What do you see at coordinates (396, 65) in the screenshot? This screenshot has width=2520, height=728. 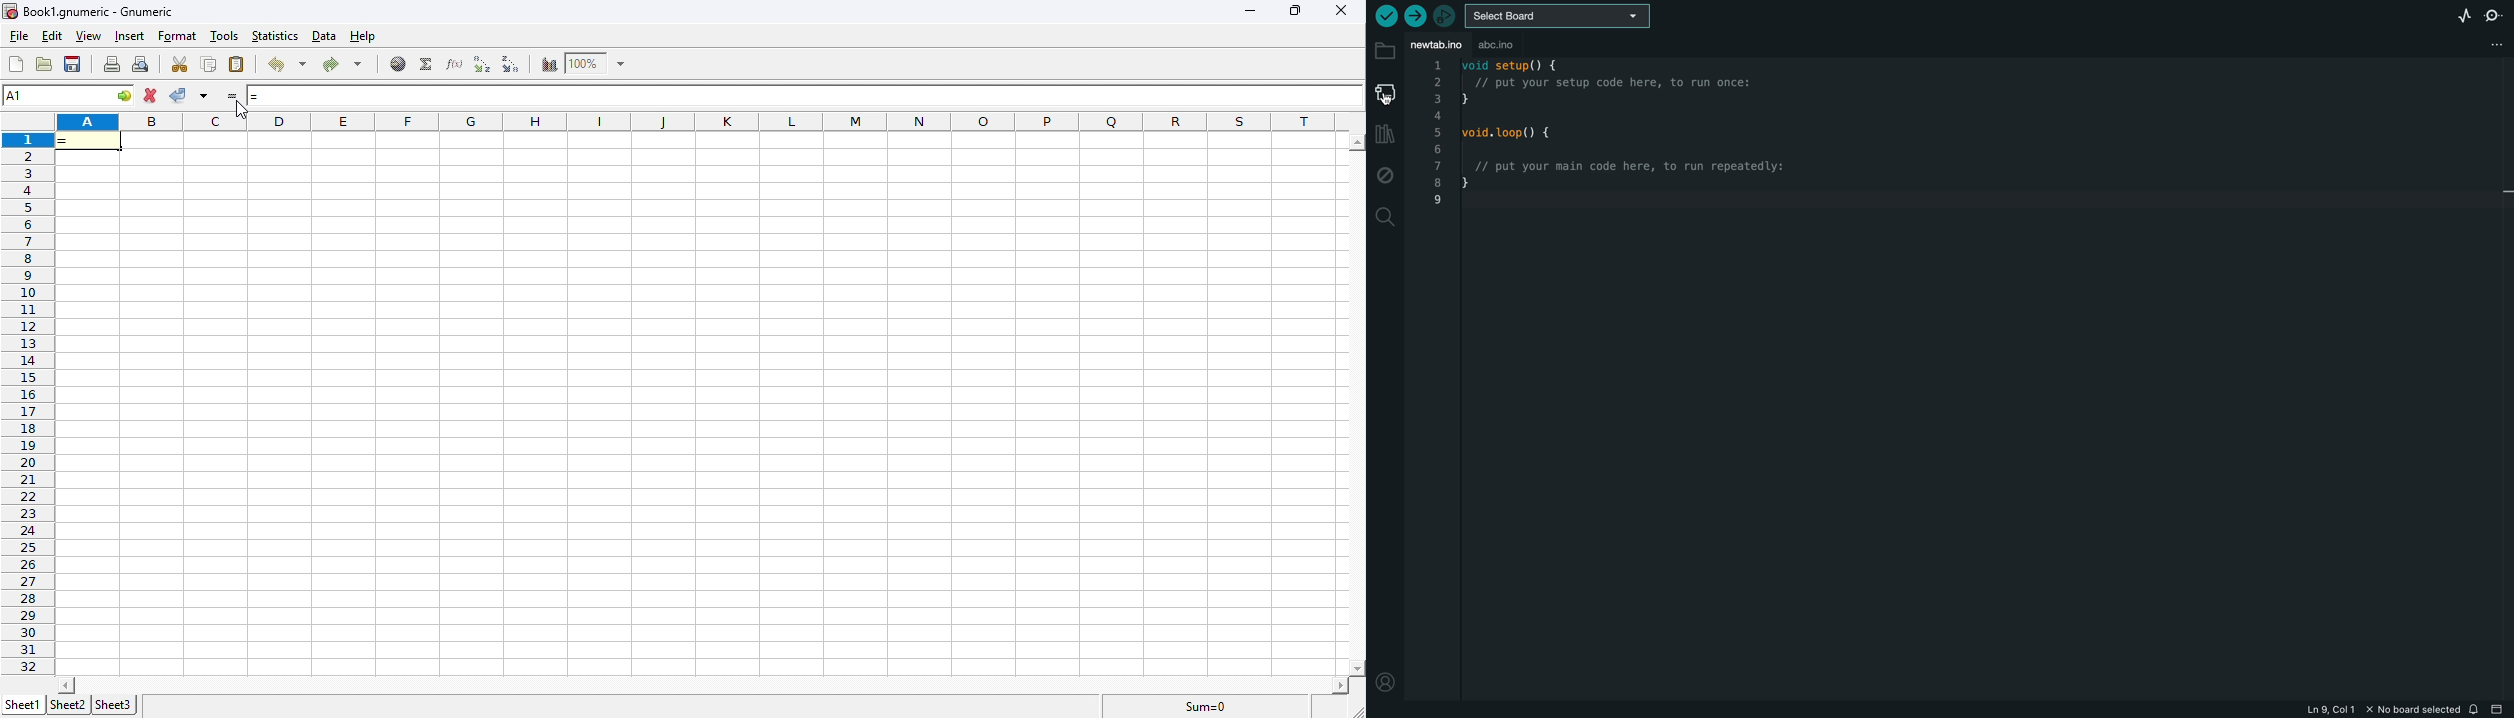 I see `hyperlink` at bounding box center [396, 65].